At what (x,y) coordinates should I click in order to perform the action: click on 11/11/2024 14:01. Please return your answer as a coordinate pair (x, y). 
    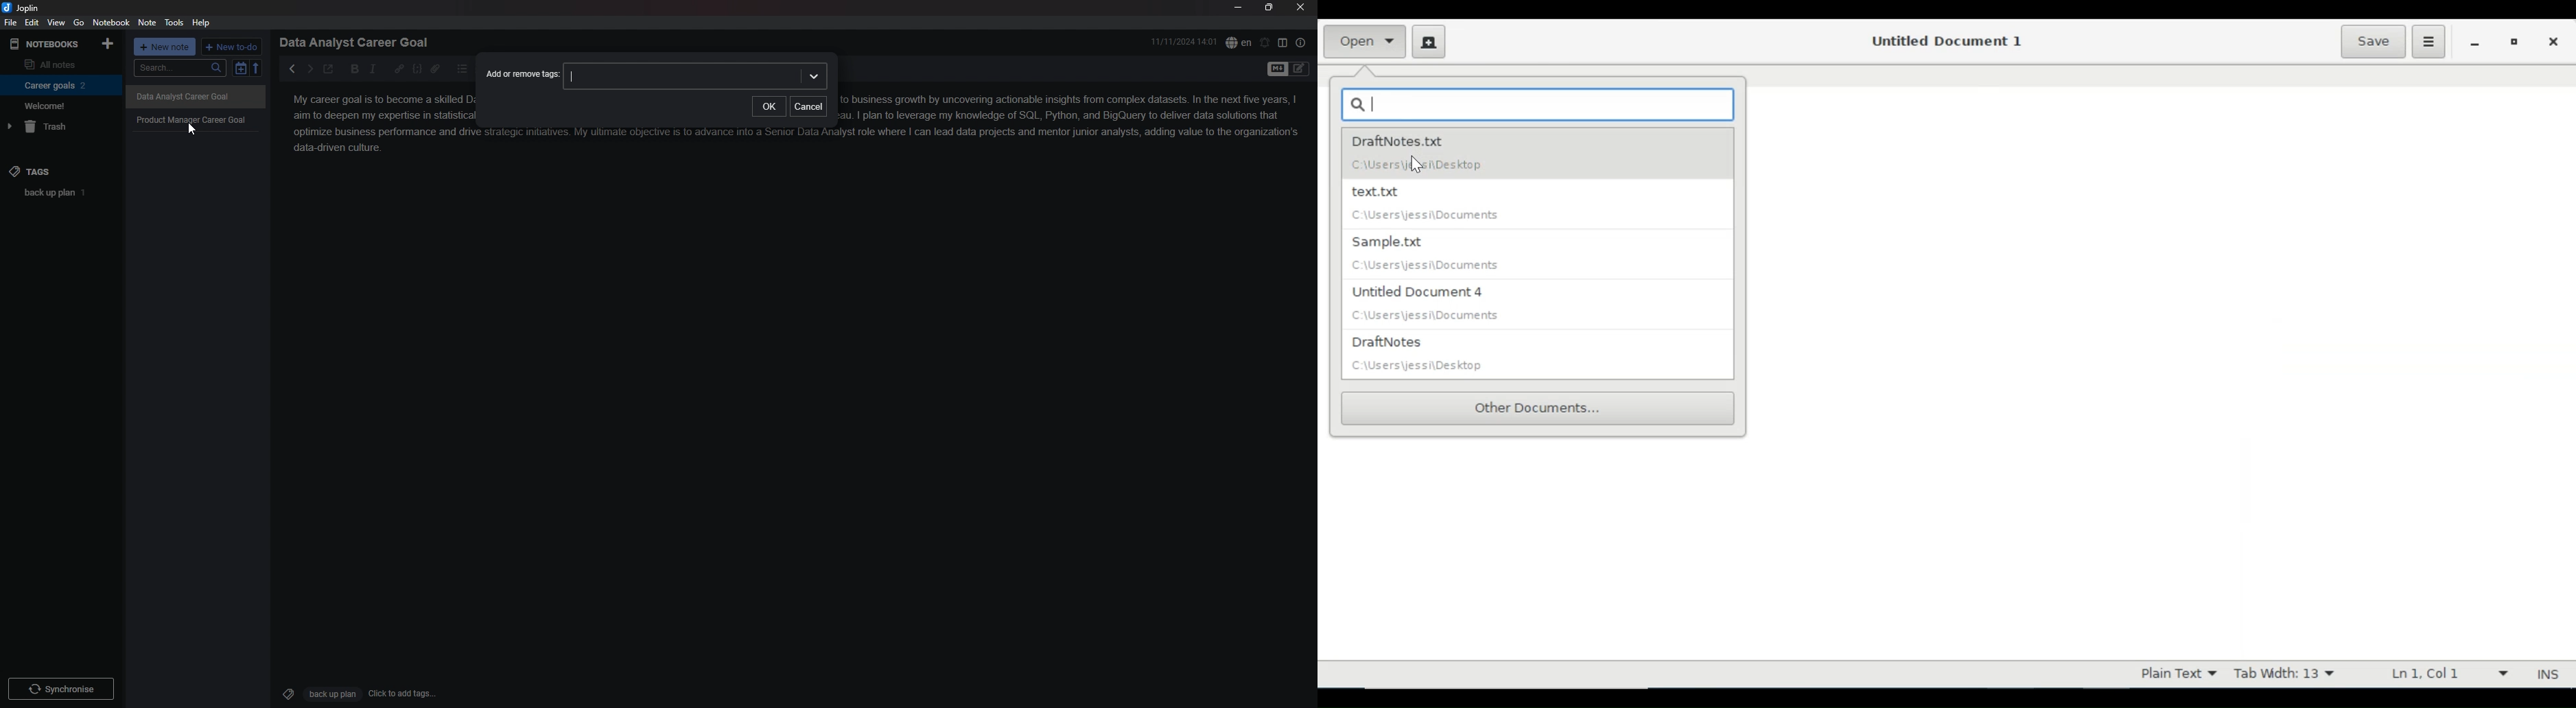
    Looking at the image, I should click on (1184, 41).